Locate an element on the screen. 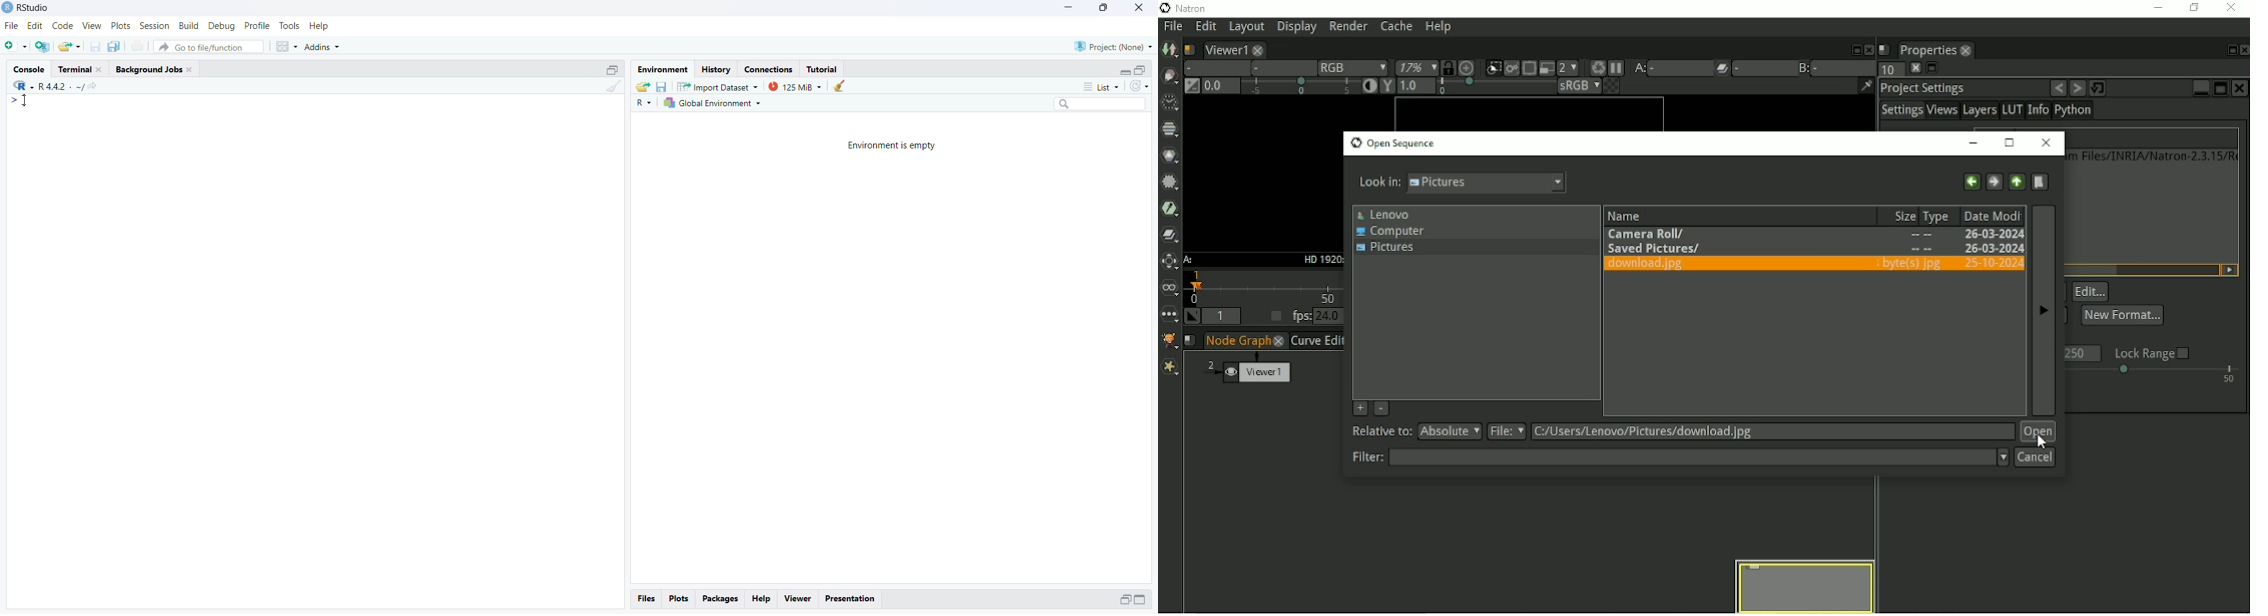  Import Dataset is located at coordinates (717, 86).